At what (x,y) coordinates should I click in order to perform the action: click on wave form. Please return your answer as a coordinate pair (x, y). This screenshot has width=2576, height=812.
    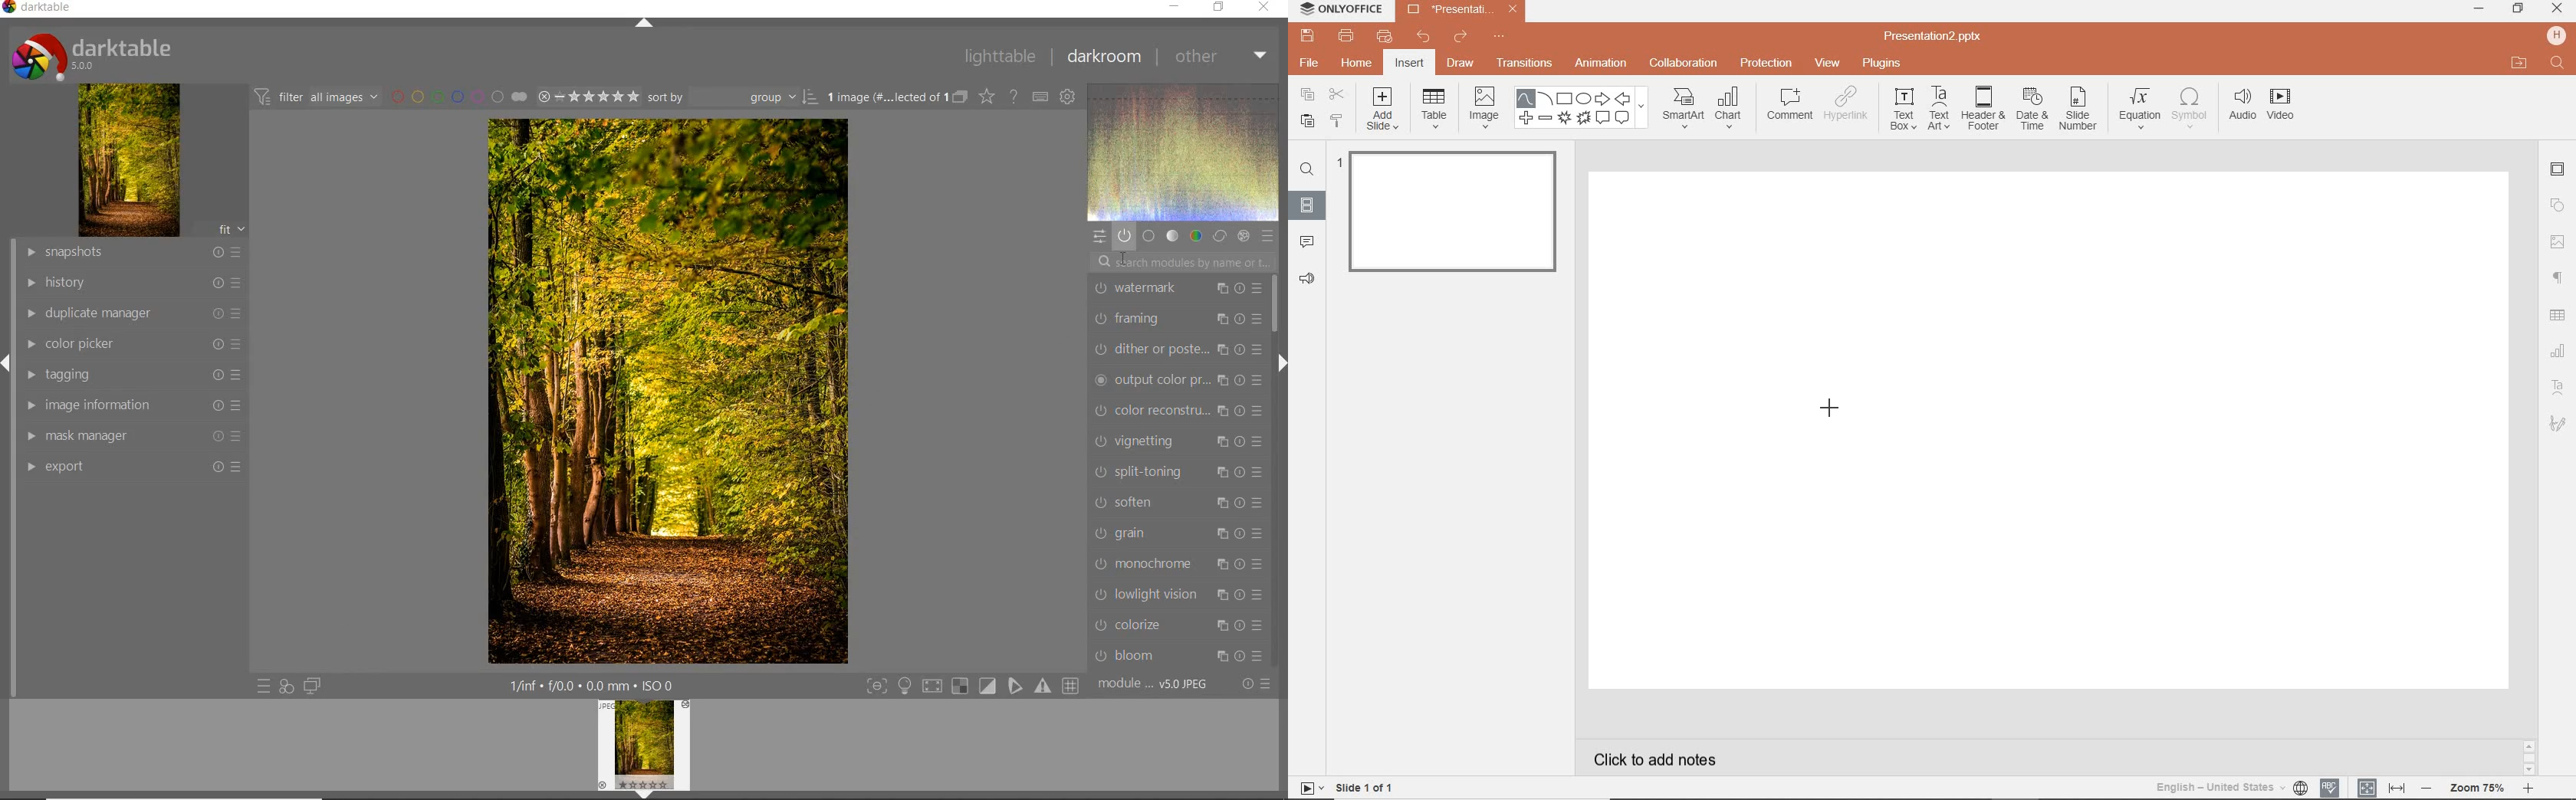
    Looking at the image, I should click on (1182, 152).